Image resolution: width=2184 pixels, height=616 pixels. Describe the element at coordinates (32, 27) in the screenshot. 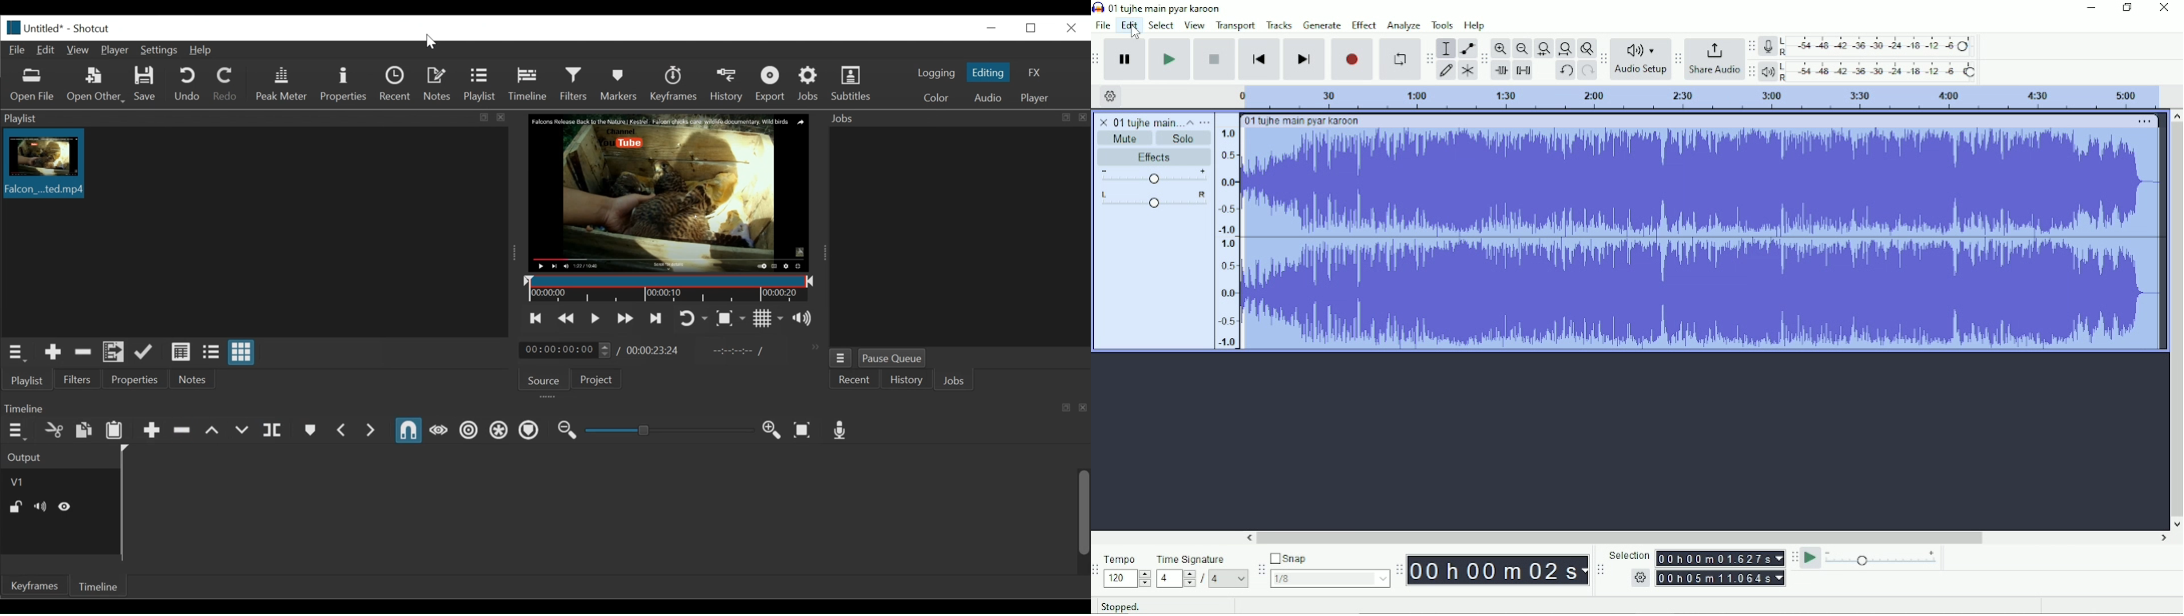

I see `Untitled` at that location.